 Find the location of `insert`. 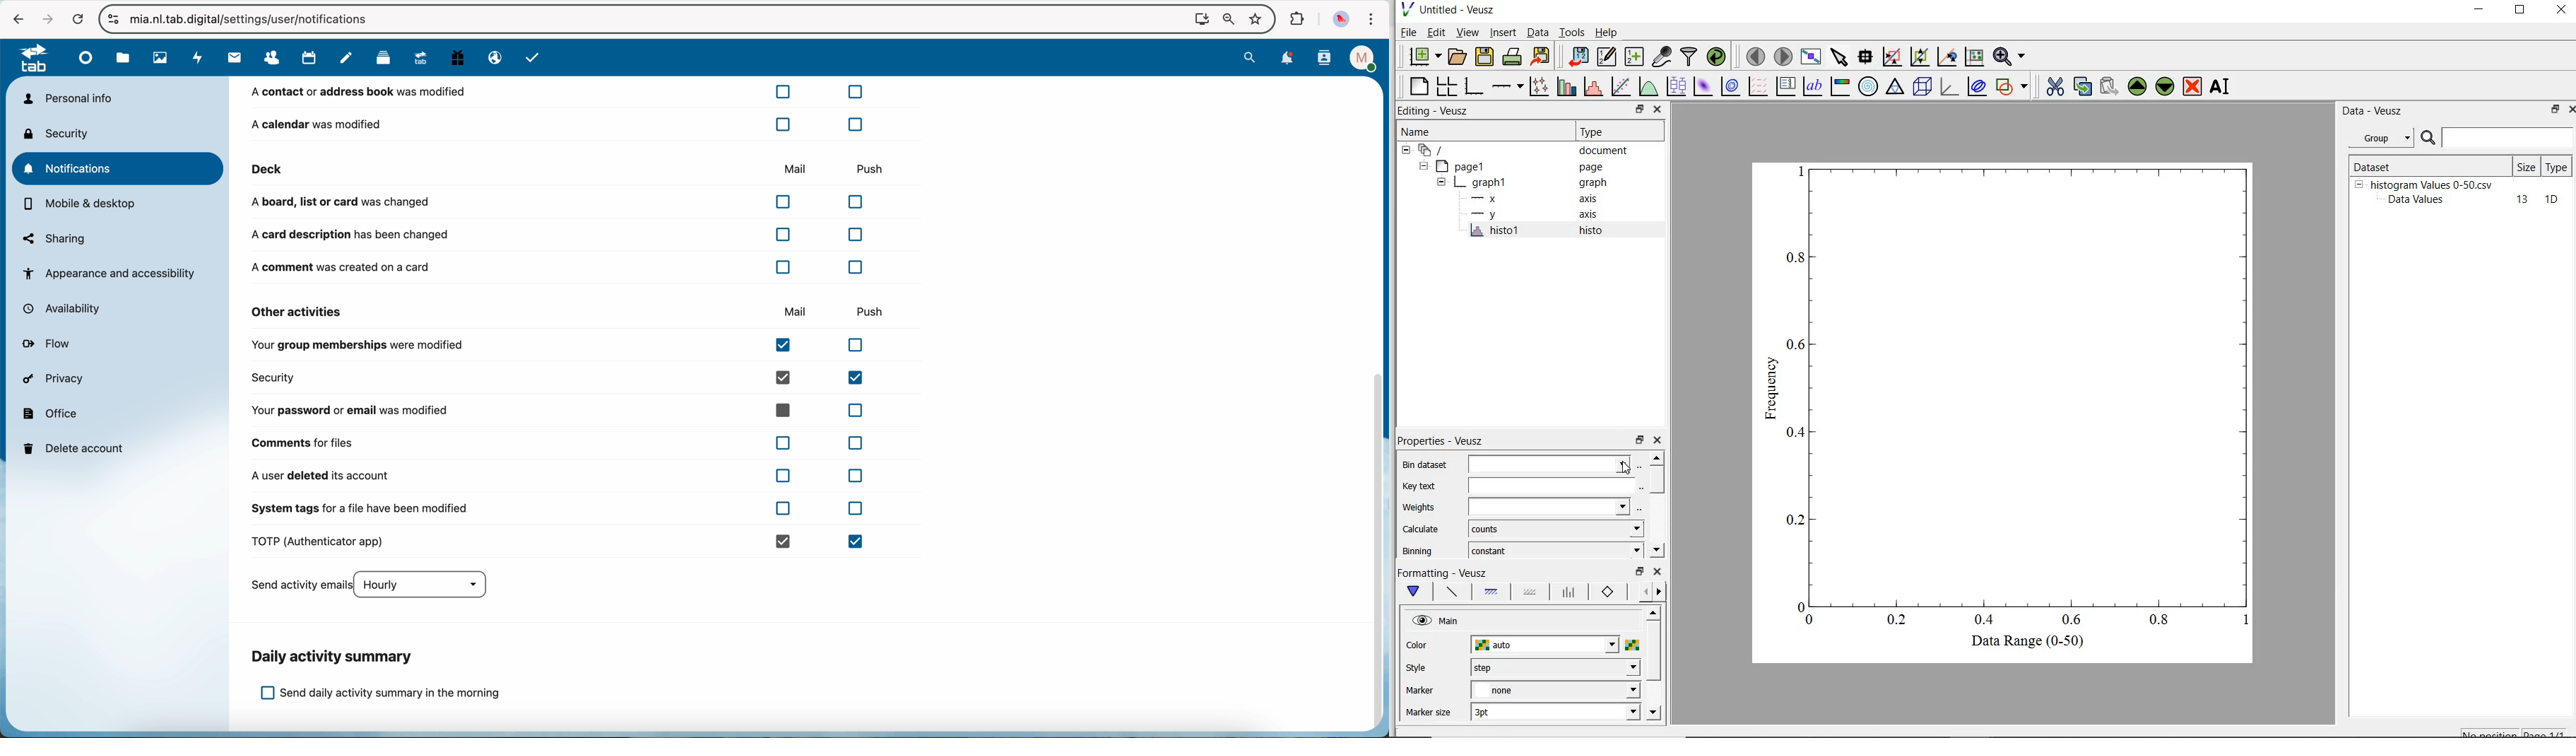

insert is located at coordinates (1503, 33).